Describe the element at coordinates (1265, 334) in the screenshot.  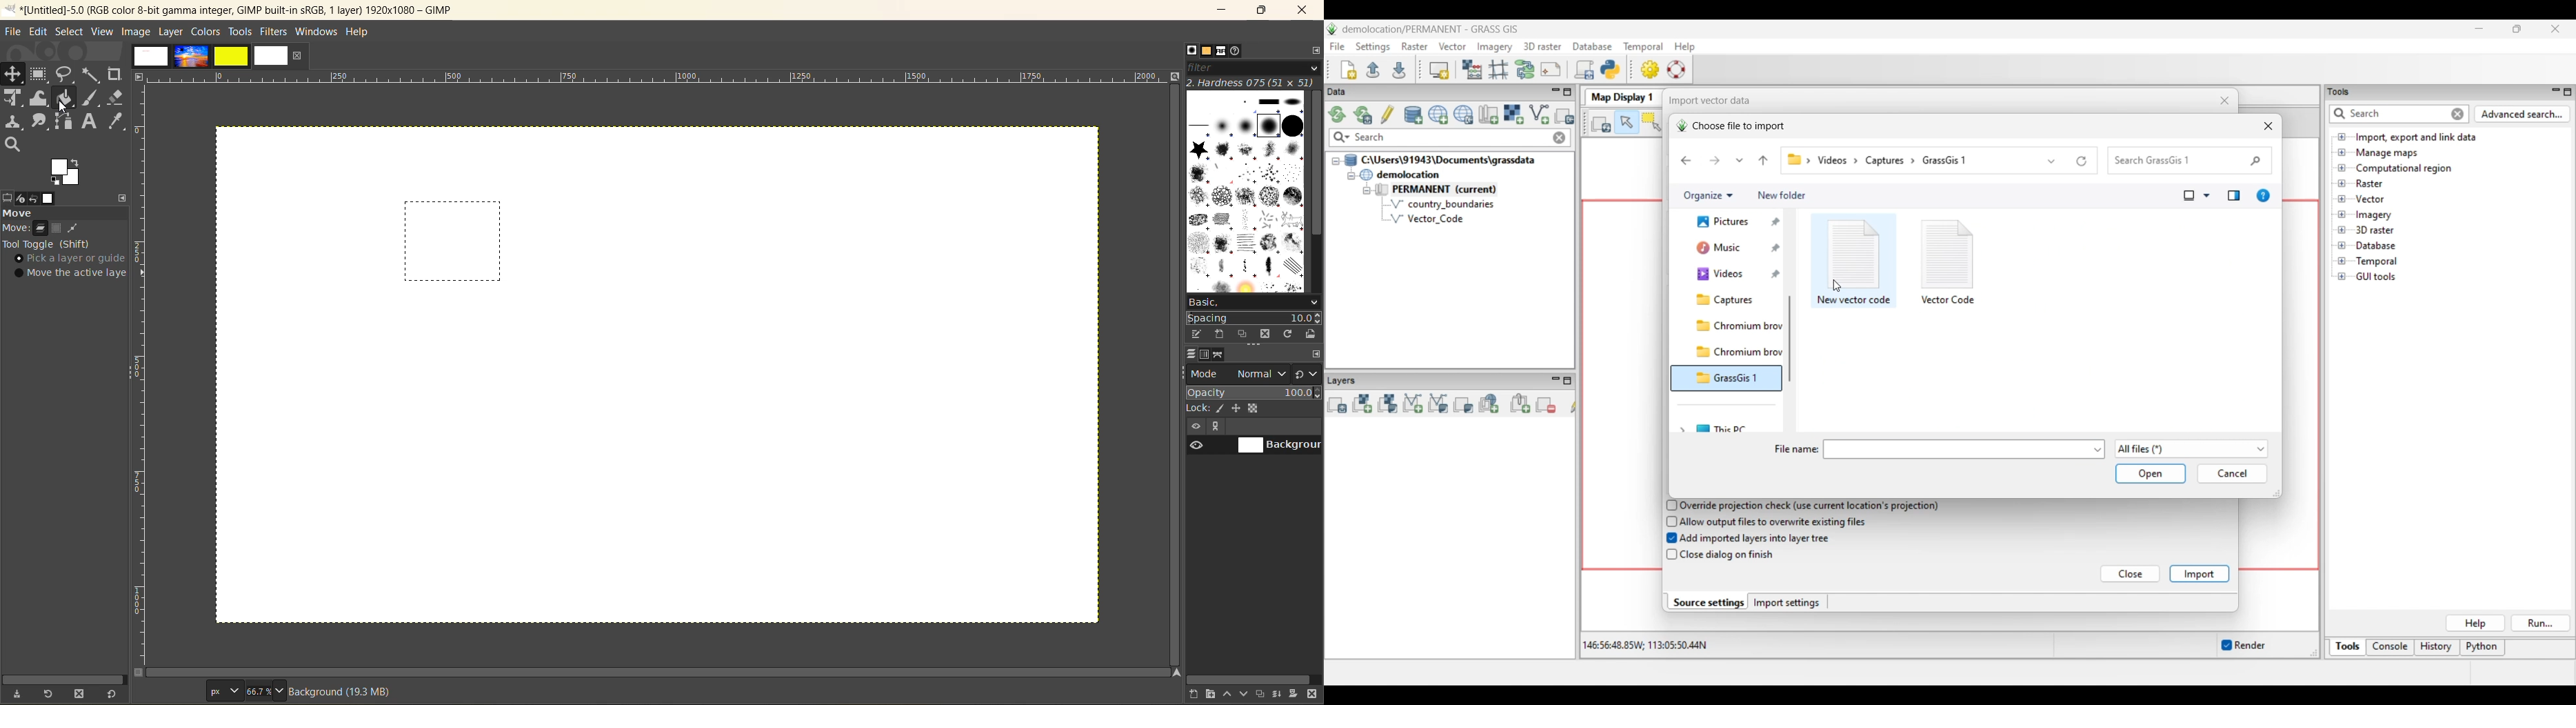
I see `delete this brush` at that location.